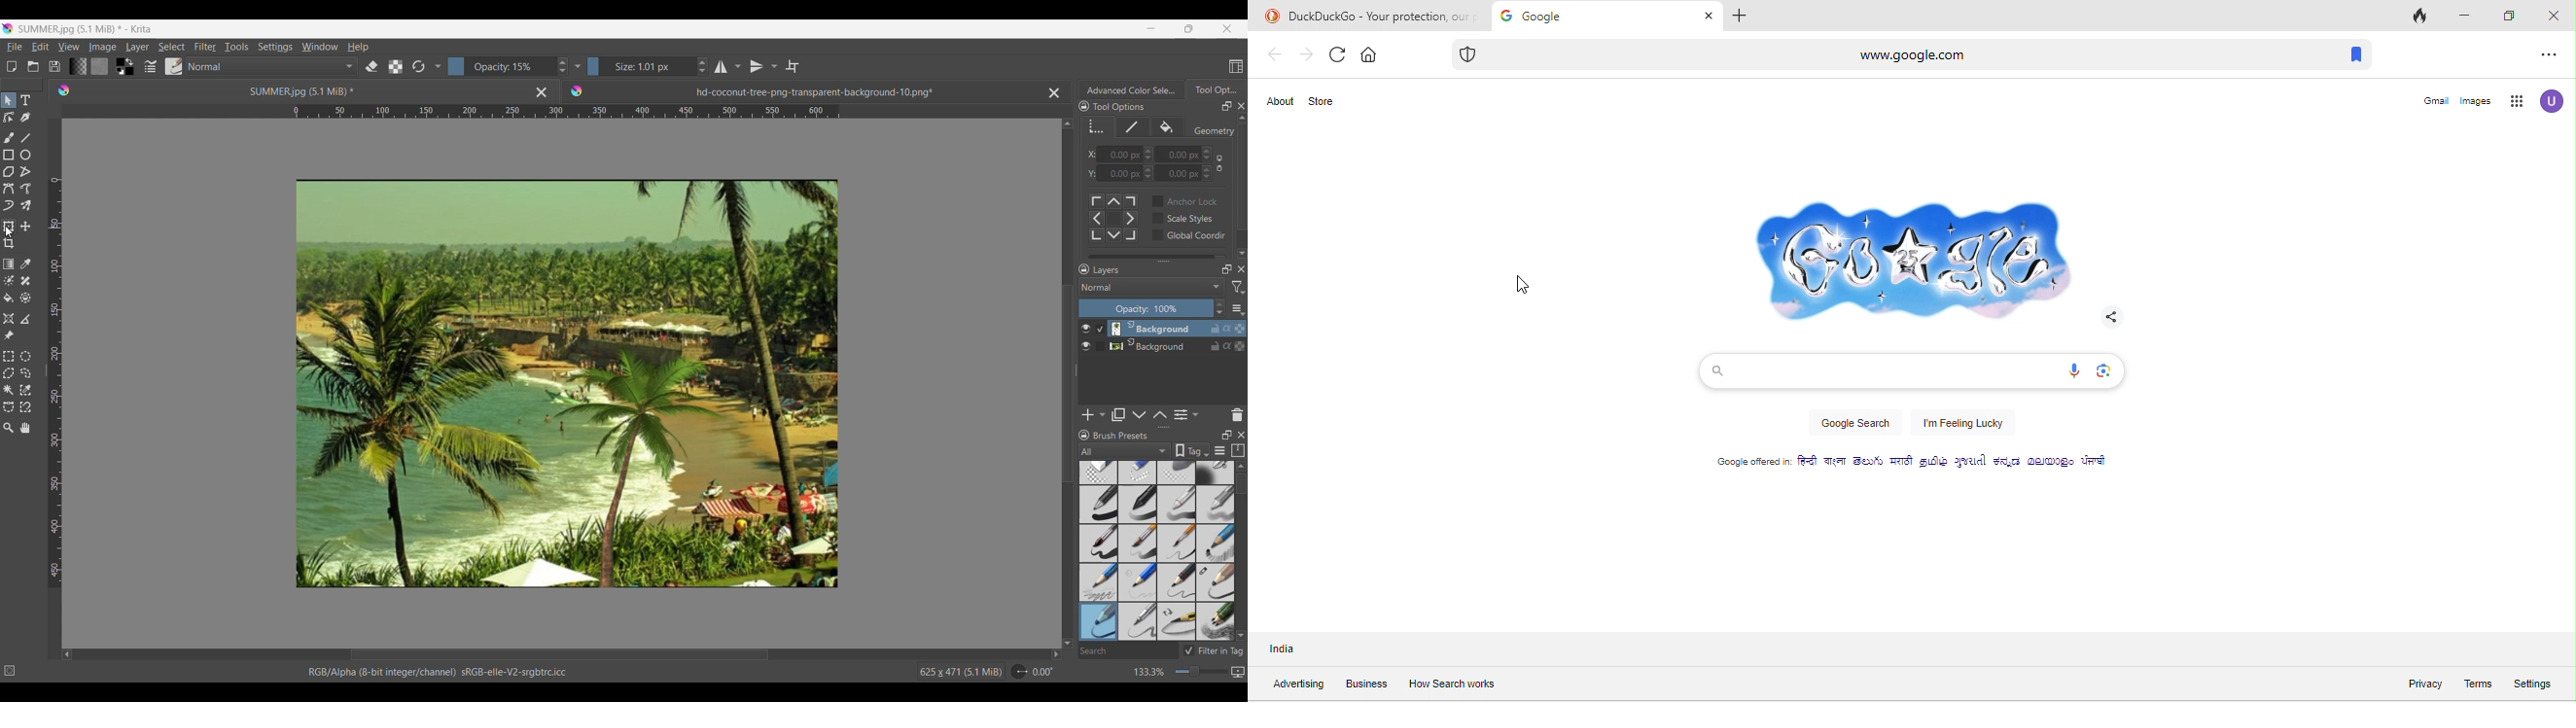  Describe the element at coordinates (1521, 288) in the screenshot. I see `cursor` at that location.